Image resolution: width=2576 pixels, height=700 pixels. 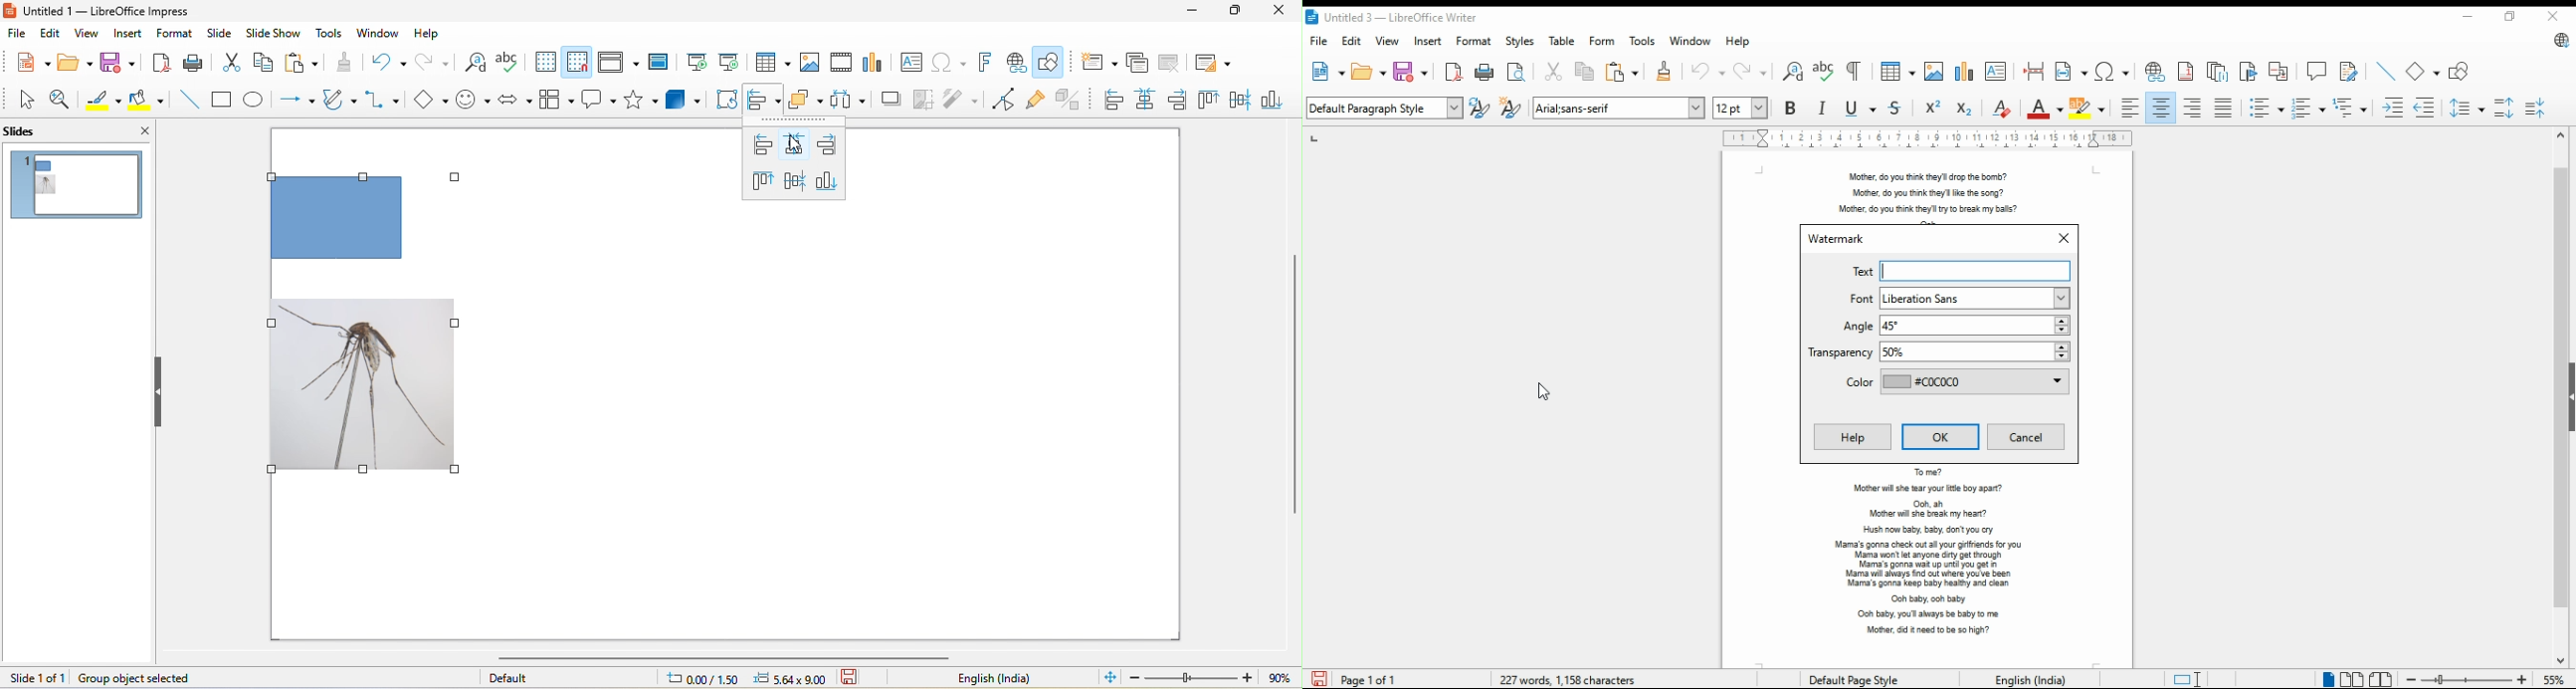 I want to click on print, so click(x=1486, y=72).